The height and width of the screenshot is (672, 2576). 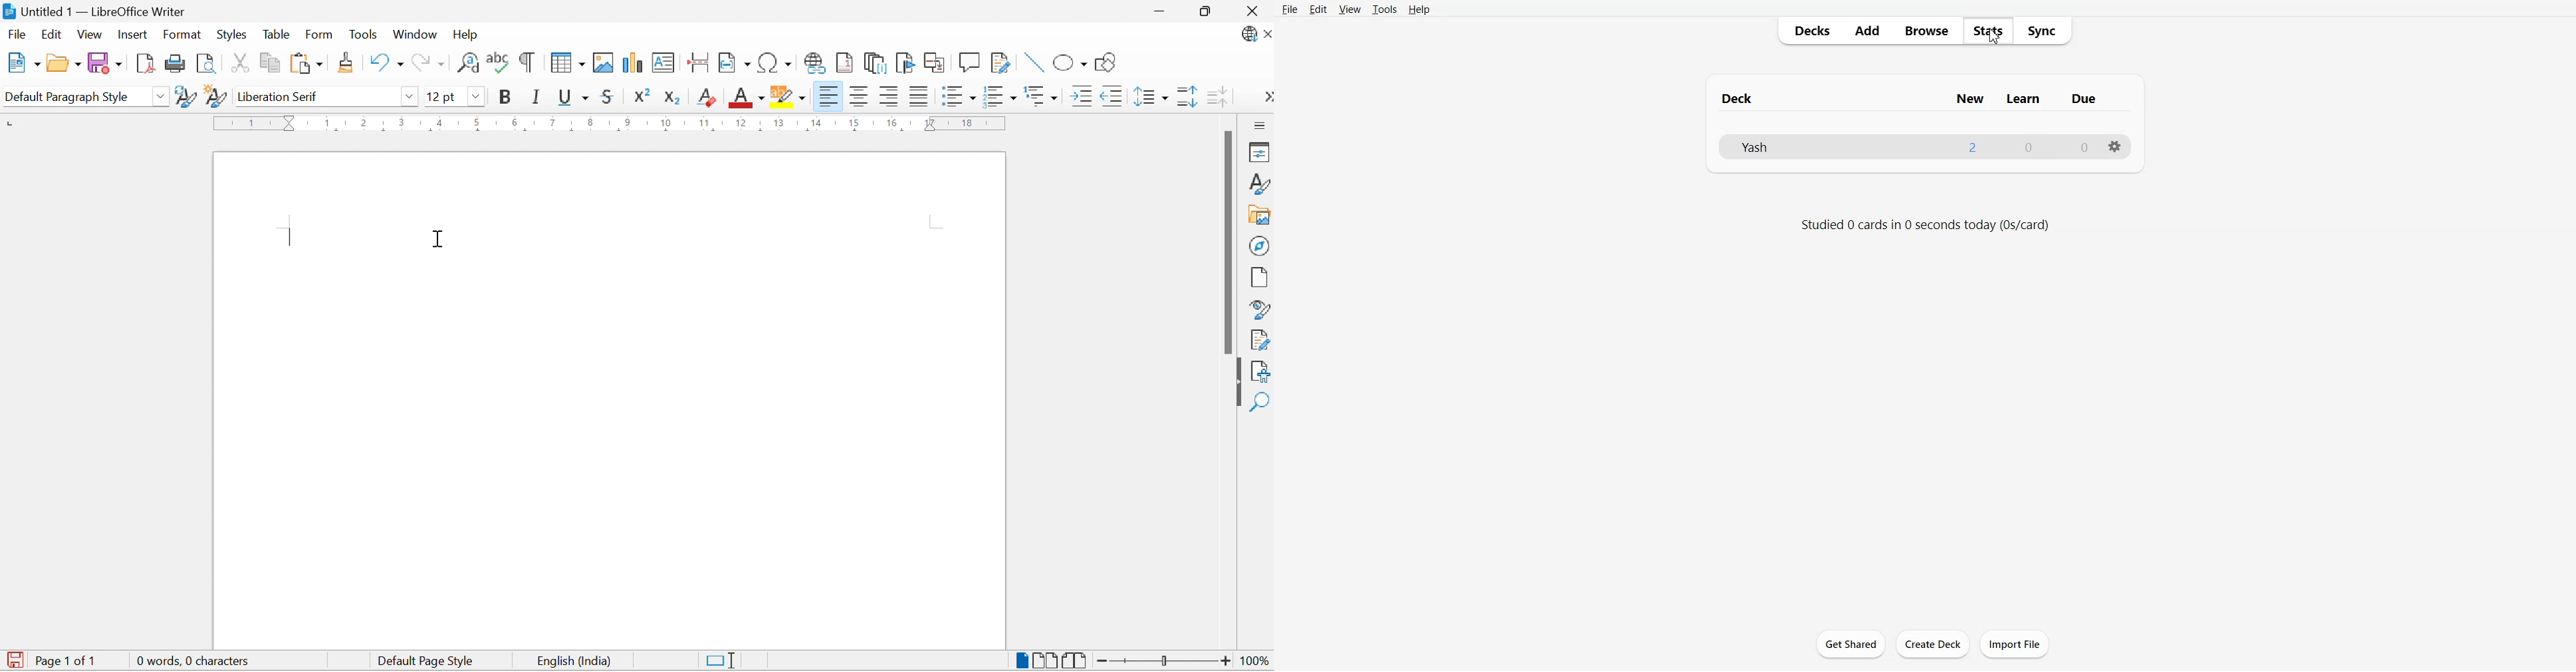 I want to click on Character Highlighting Color, so click(x=789, y=95).